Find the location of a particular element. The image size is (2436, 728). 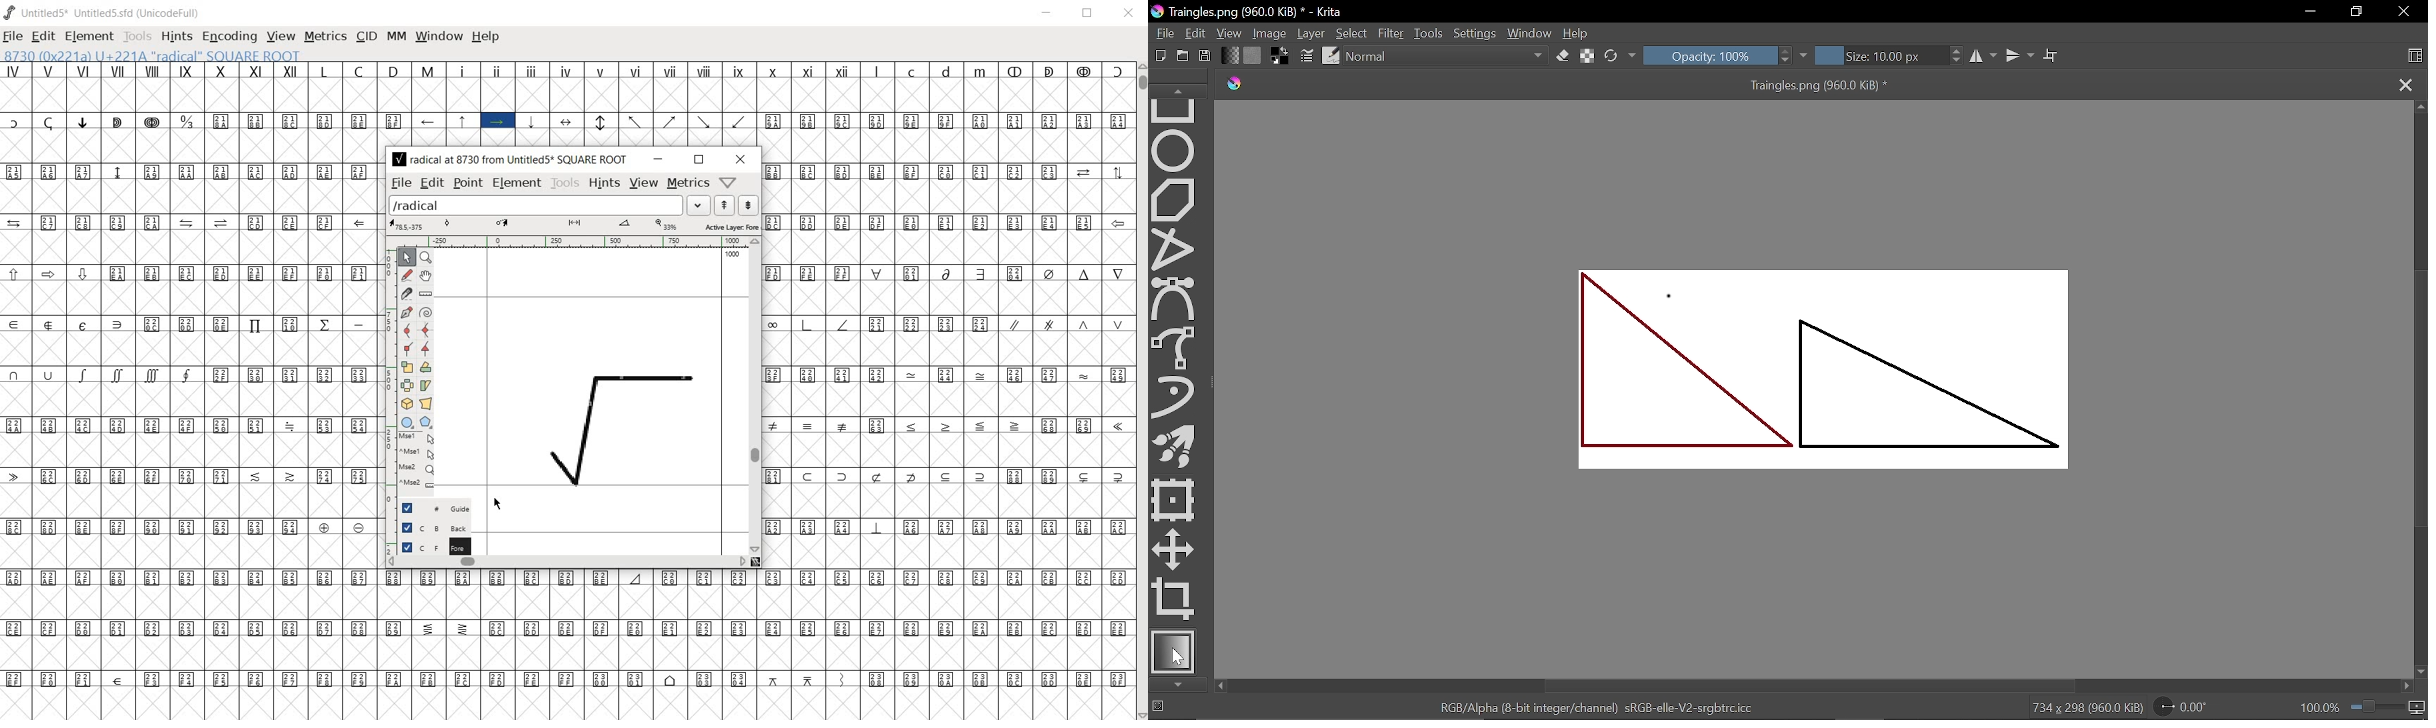

Settings is located at coordinates (1476, 33).